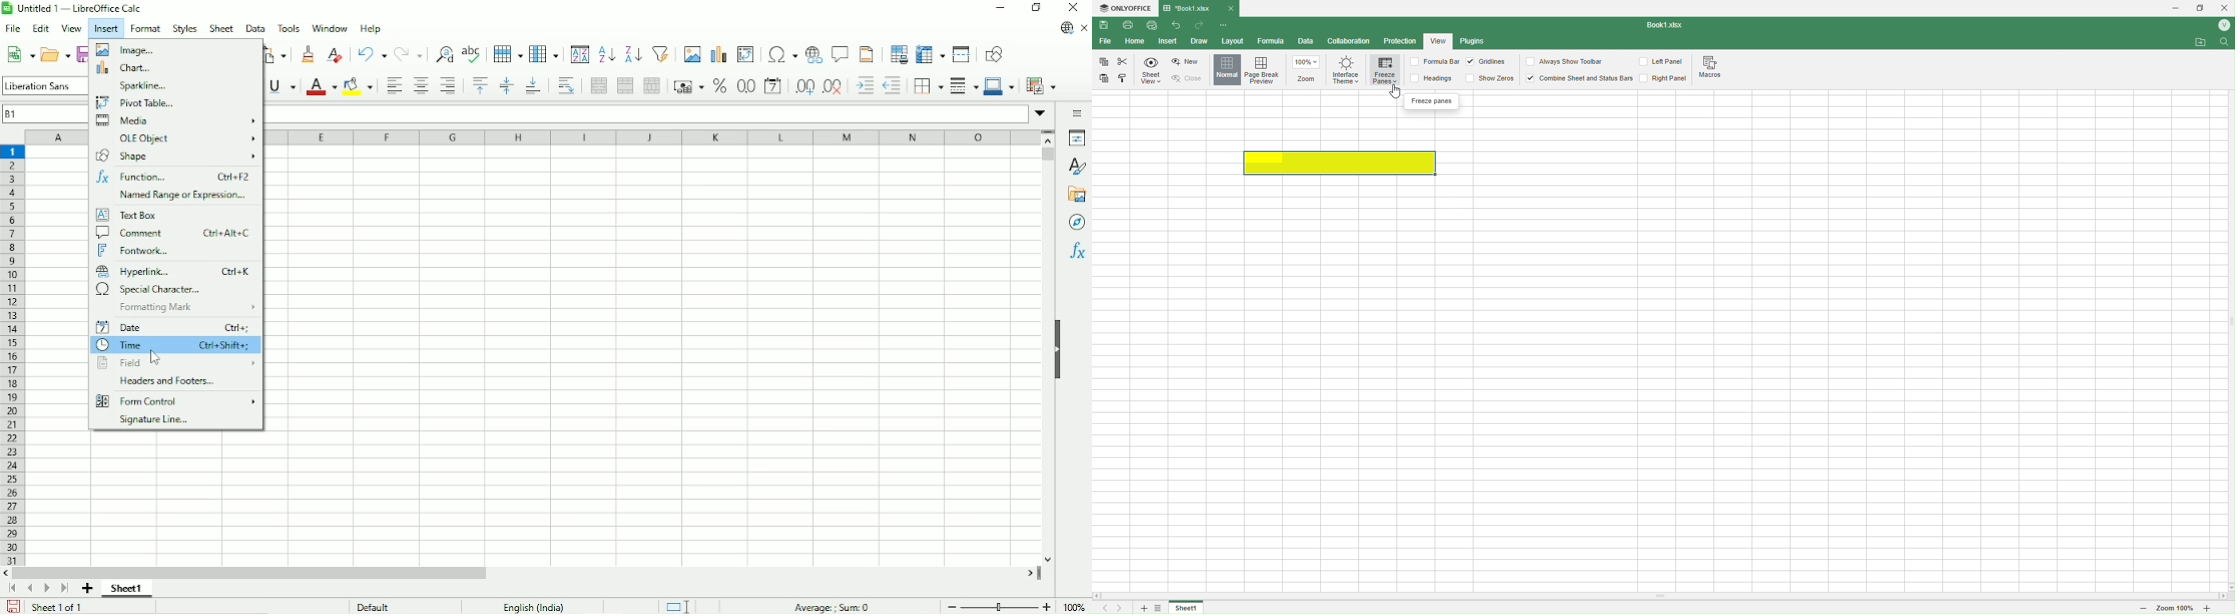  I want to click on OLE Object, so click(187, 140).